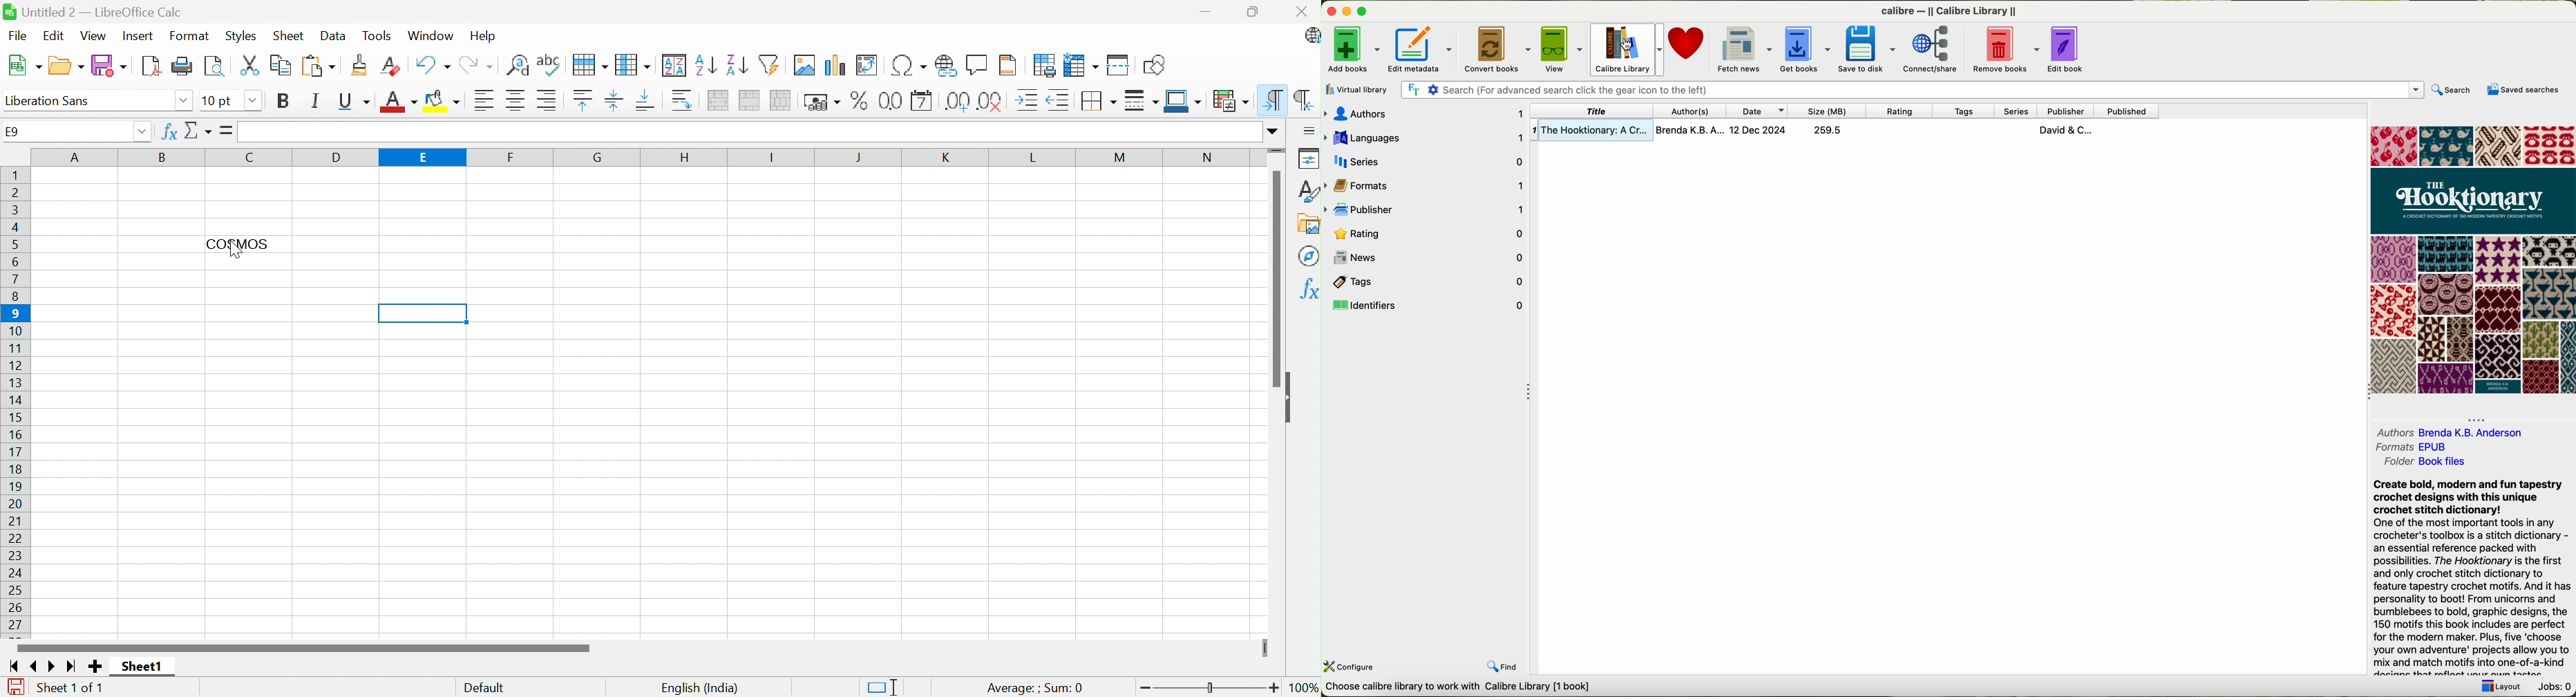 This screenshot has width=2576, height=700. Describe the element at coordinates (1306, 290) in the screenshot. I see `Functions` at that location.